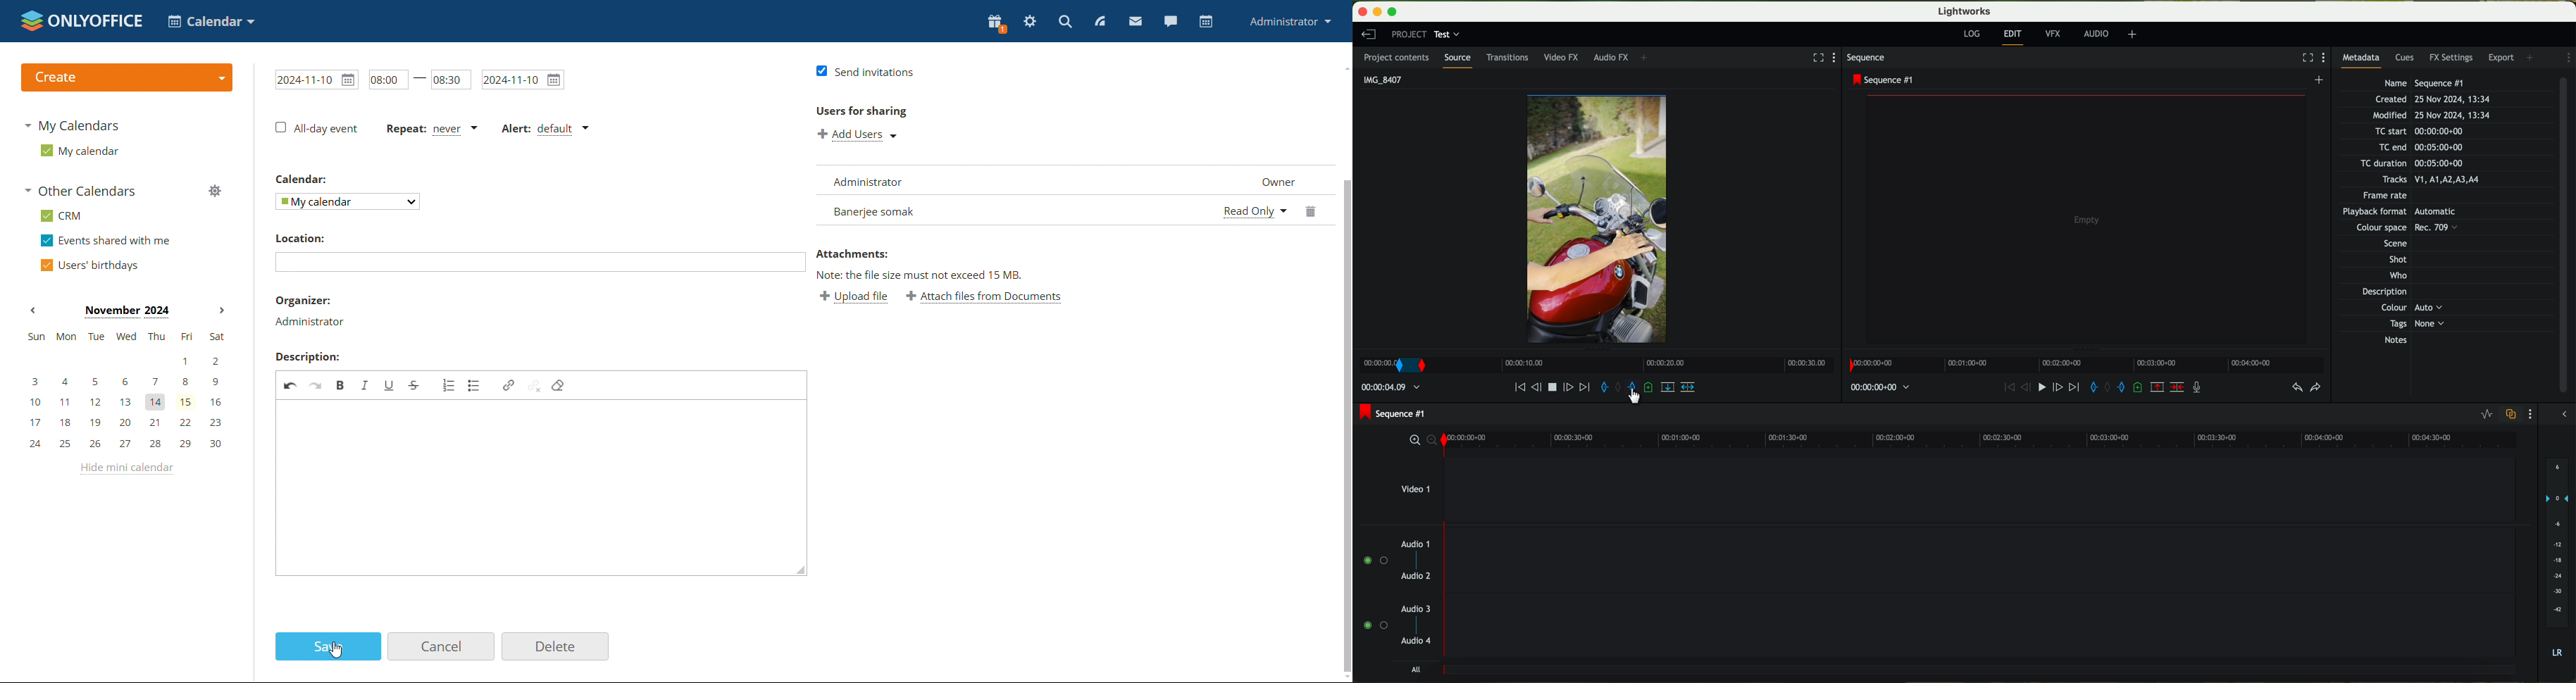 The width and height of the screenshot is (2576, 700). I want to click on toggle audio track sync, so click(2512, 414).